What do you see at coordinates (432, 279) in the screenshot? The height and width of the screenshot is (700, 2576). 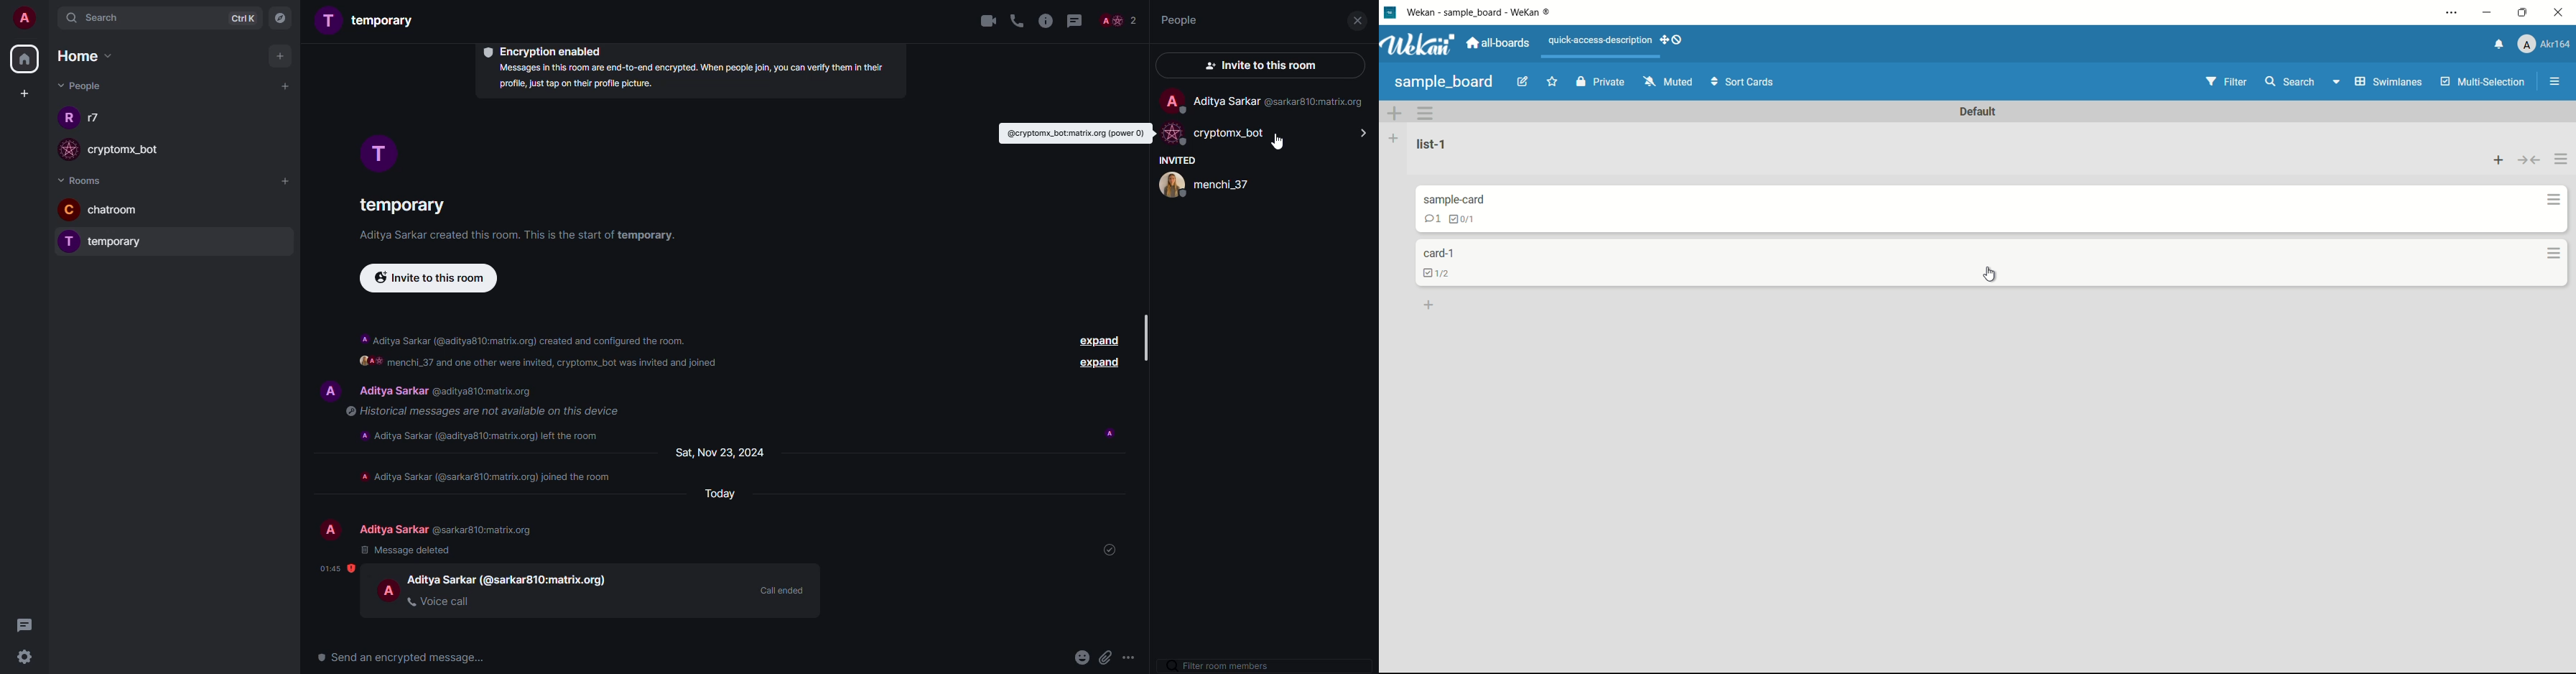 I see `invite to this room` at bounding box center [432, 279].